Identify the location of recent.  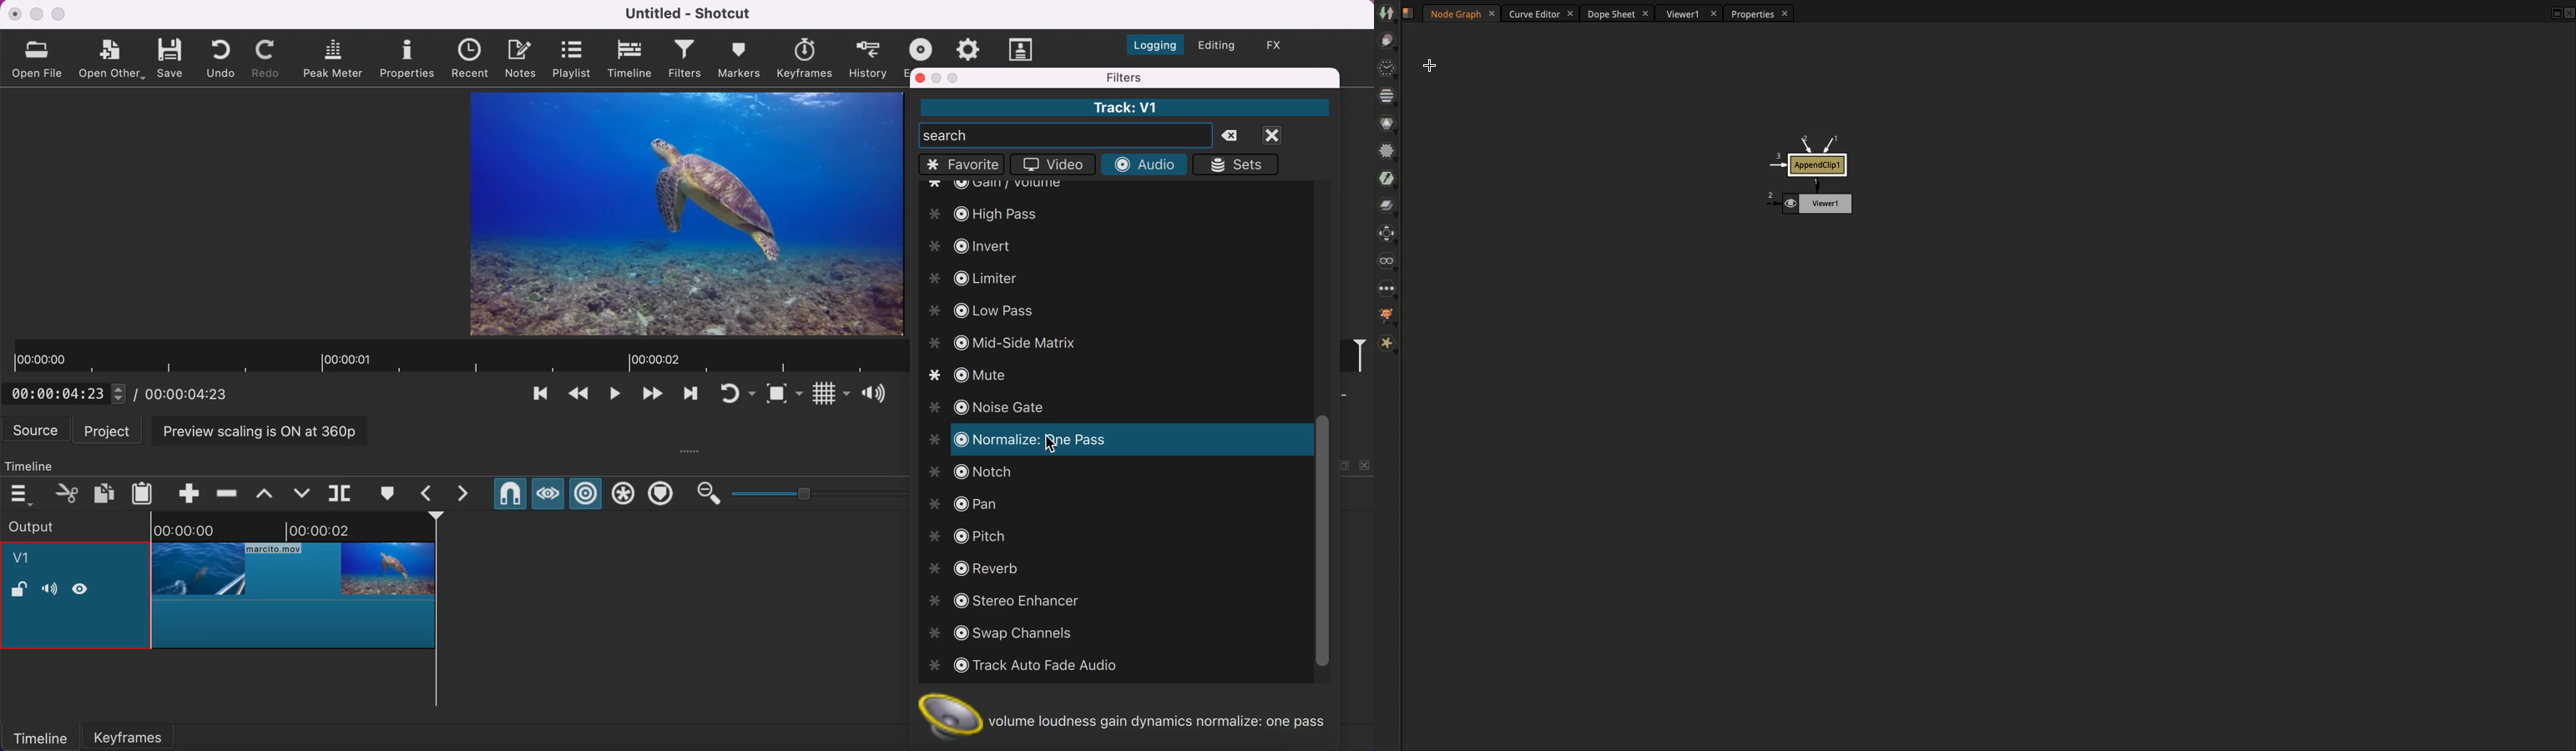
(473, 59).